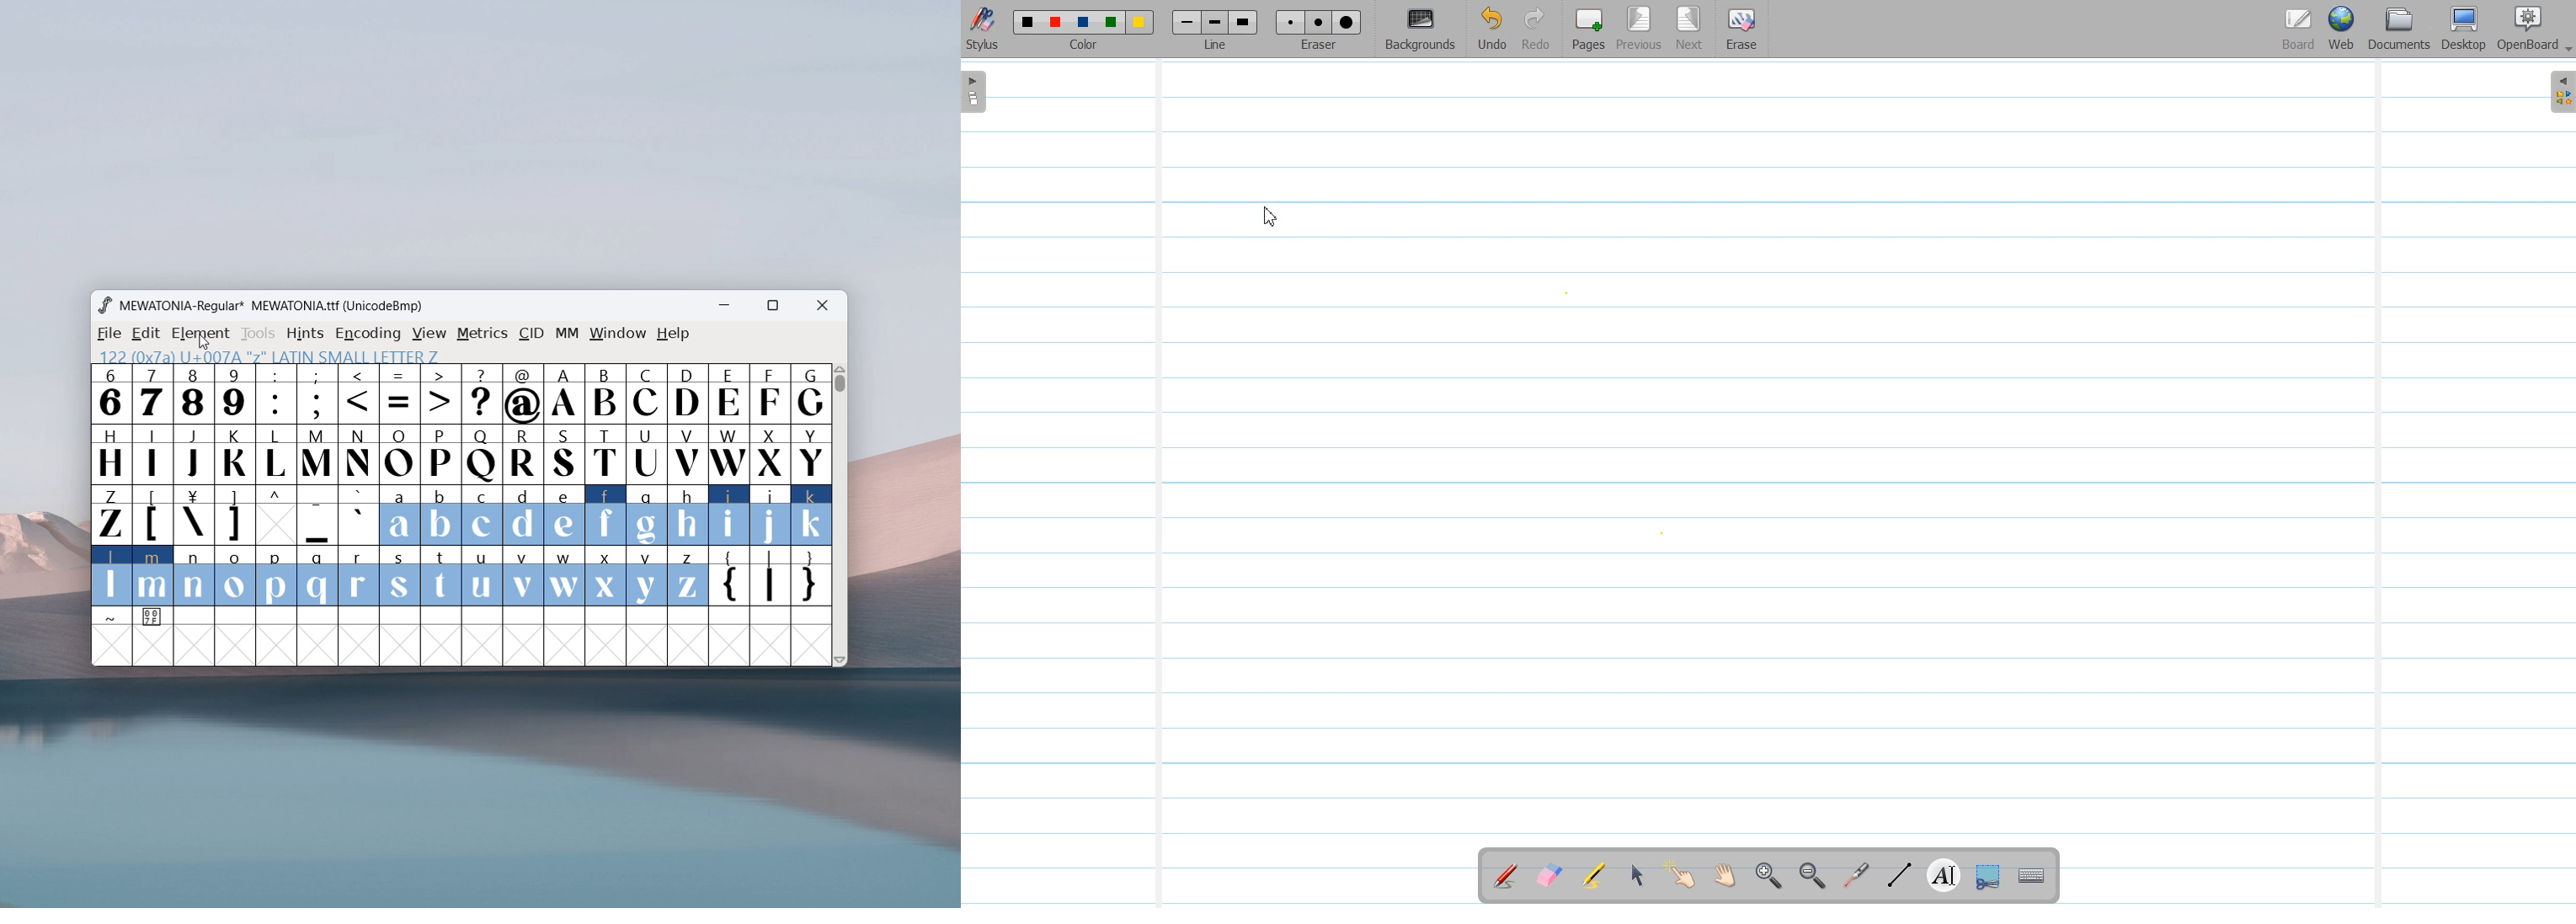 Image resolution: width=2576 pixels, height=924 pixels. Describe the element at coordinates (194, 452) in the screenshot. I see `J` at that location.